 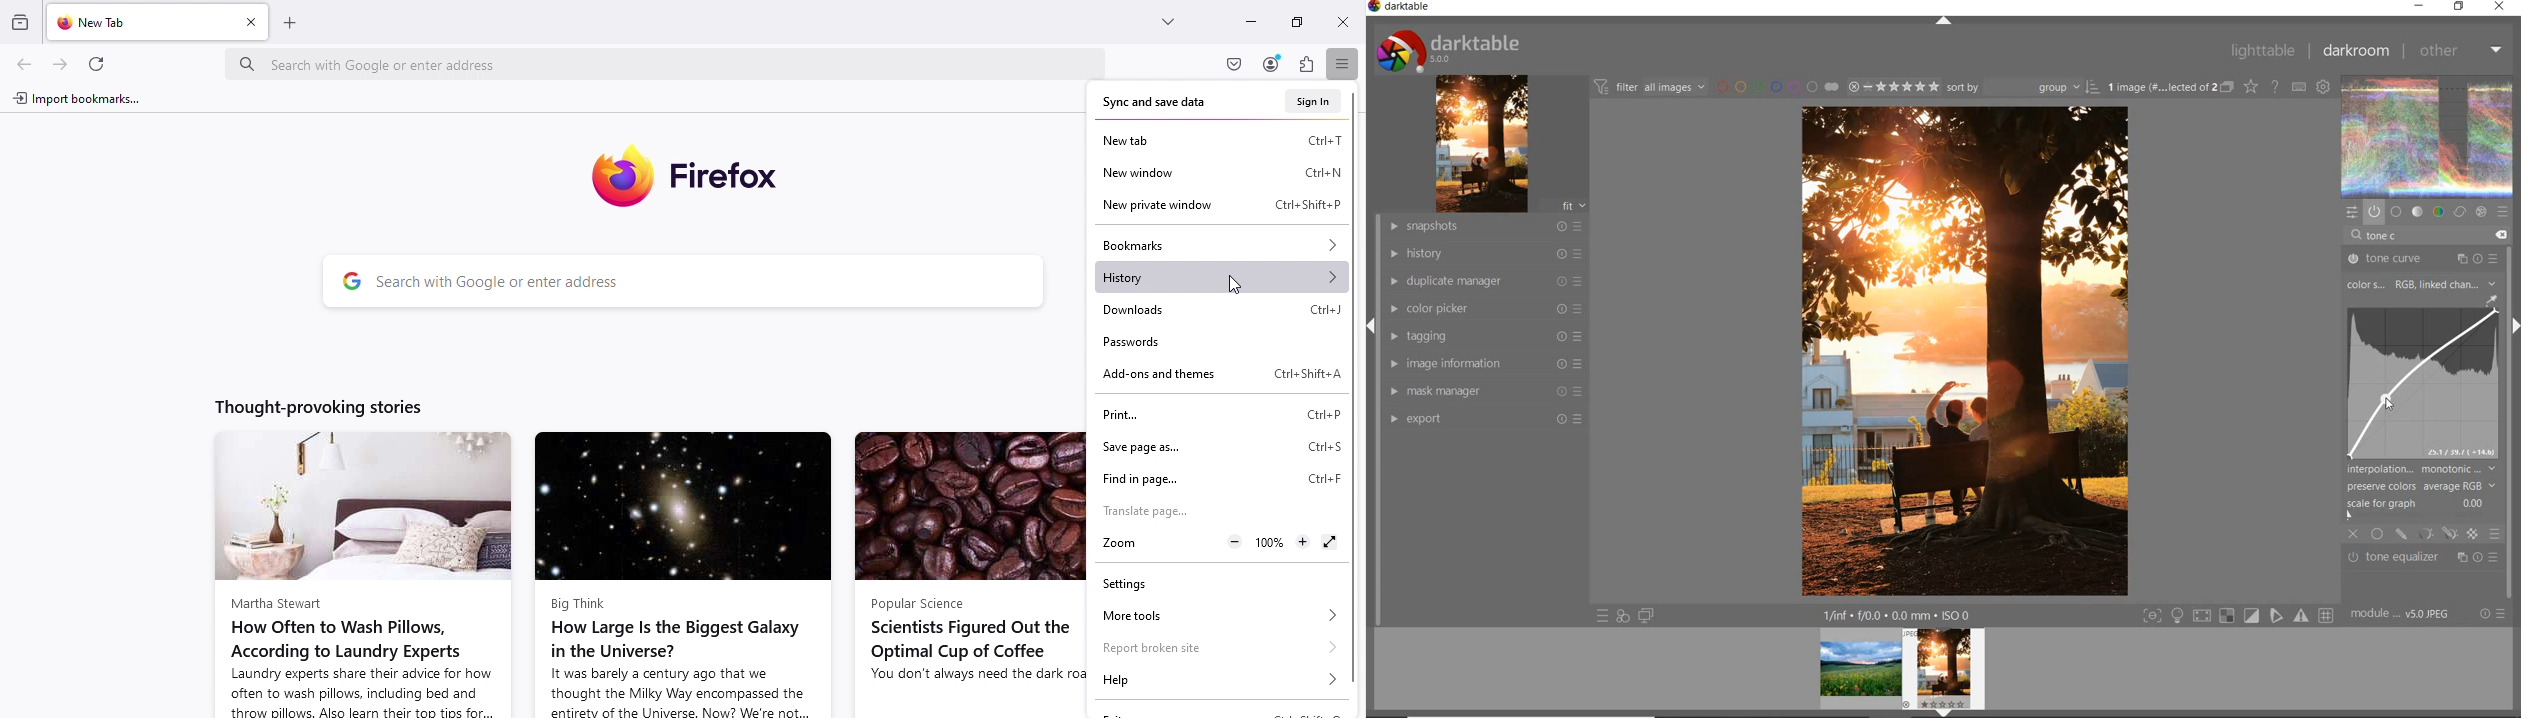 What do you see at coordinates (1162, 101) in the screenshot?
I see `Sync and save data` at bounding box center [1162, 101].